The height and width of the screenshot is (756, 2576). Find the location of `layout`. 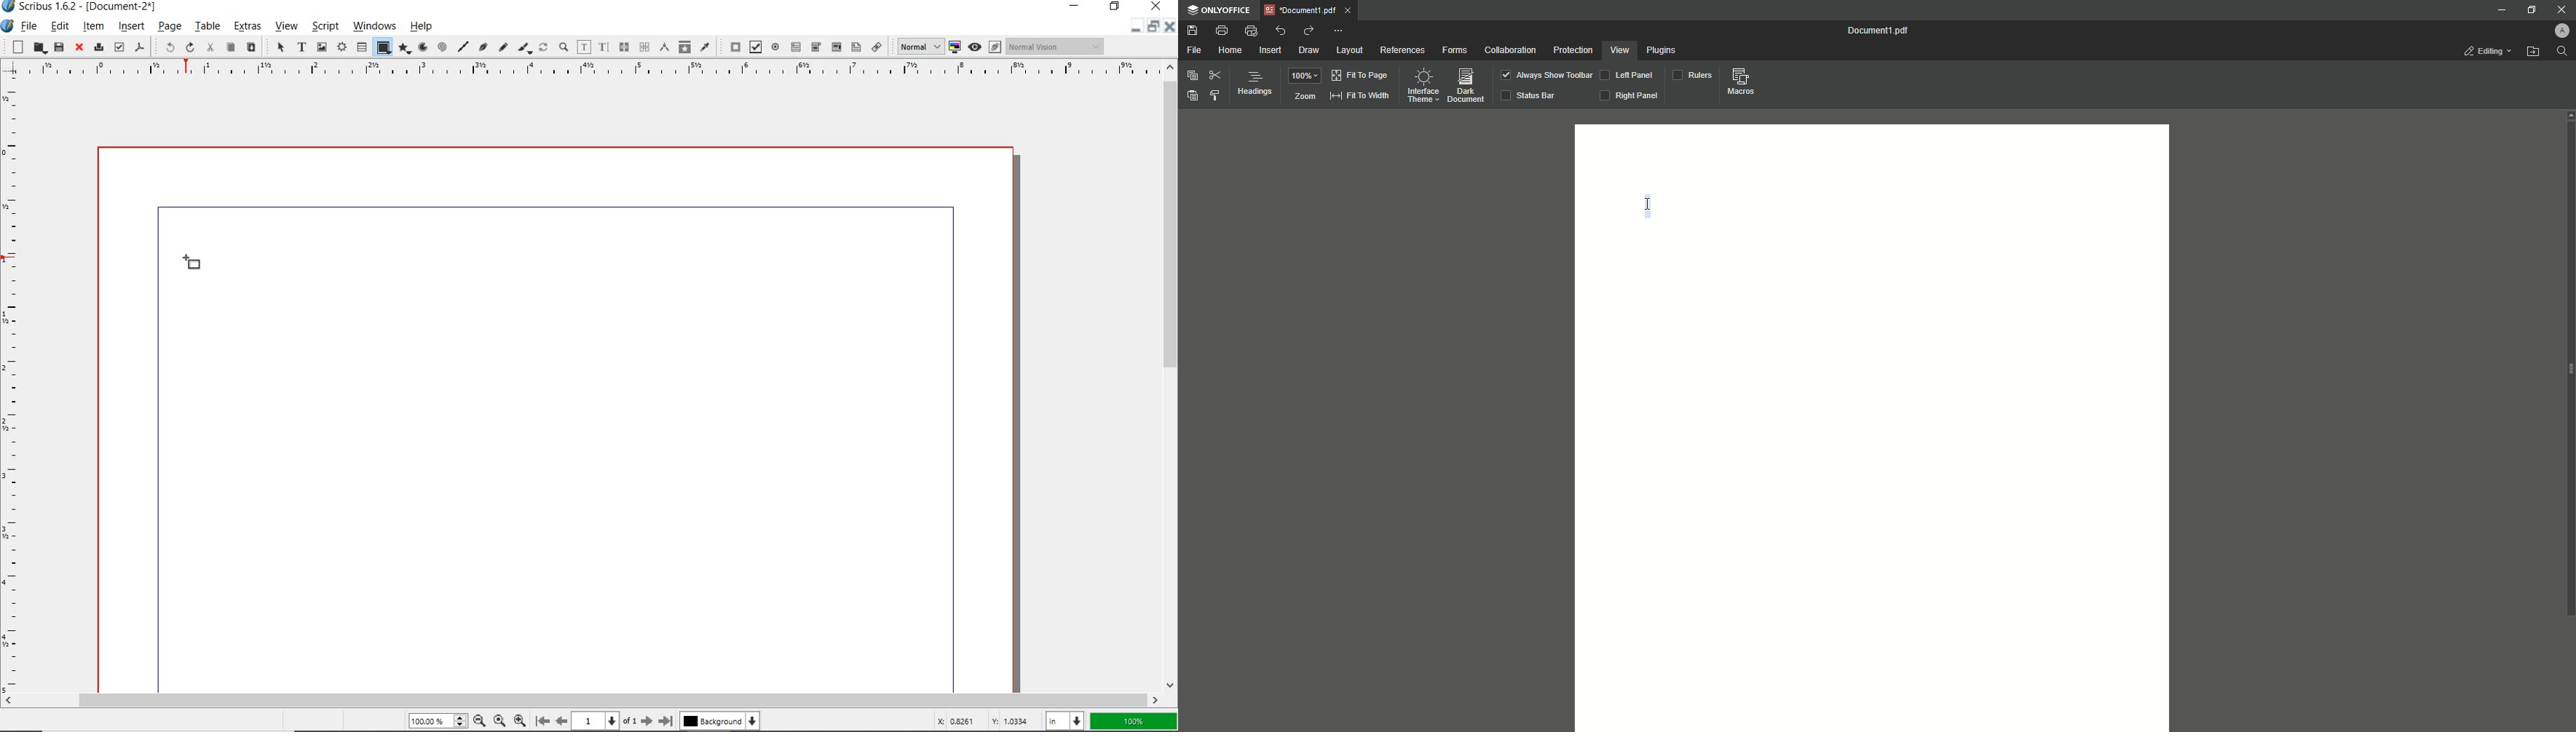

layout is located at coordinates (1351, 52).